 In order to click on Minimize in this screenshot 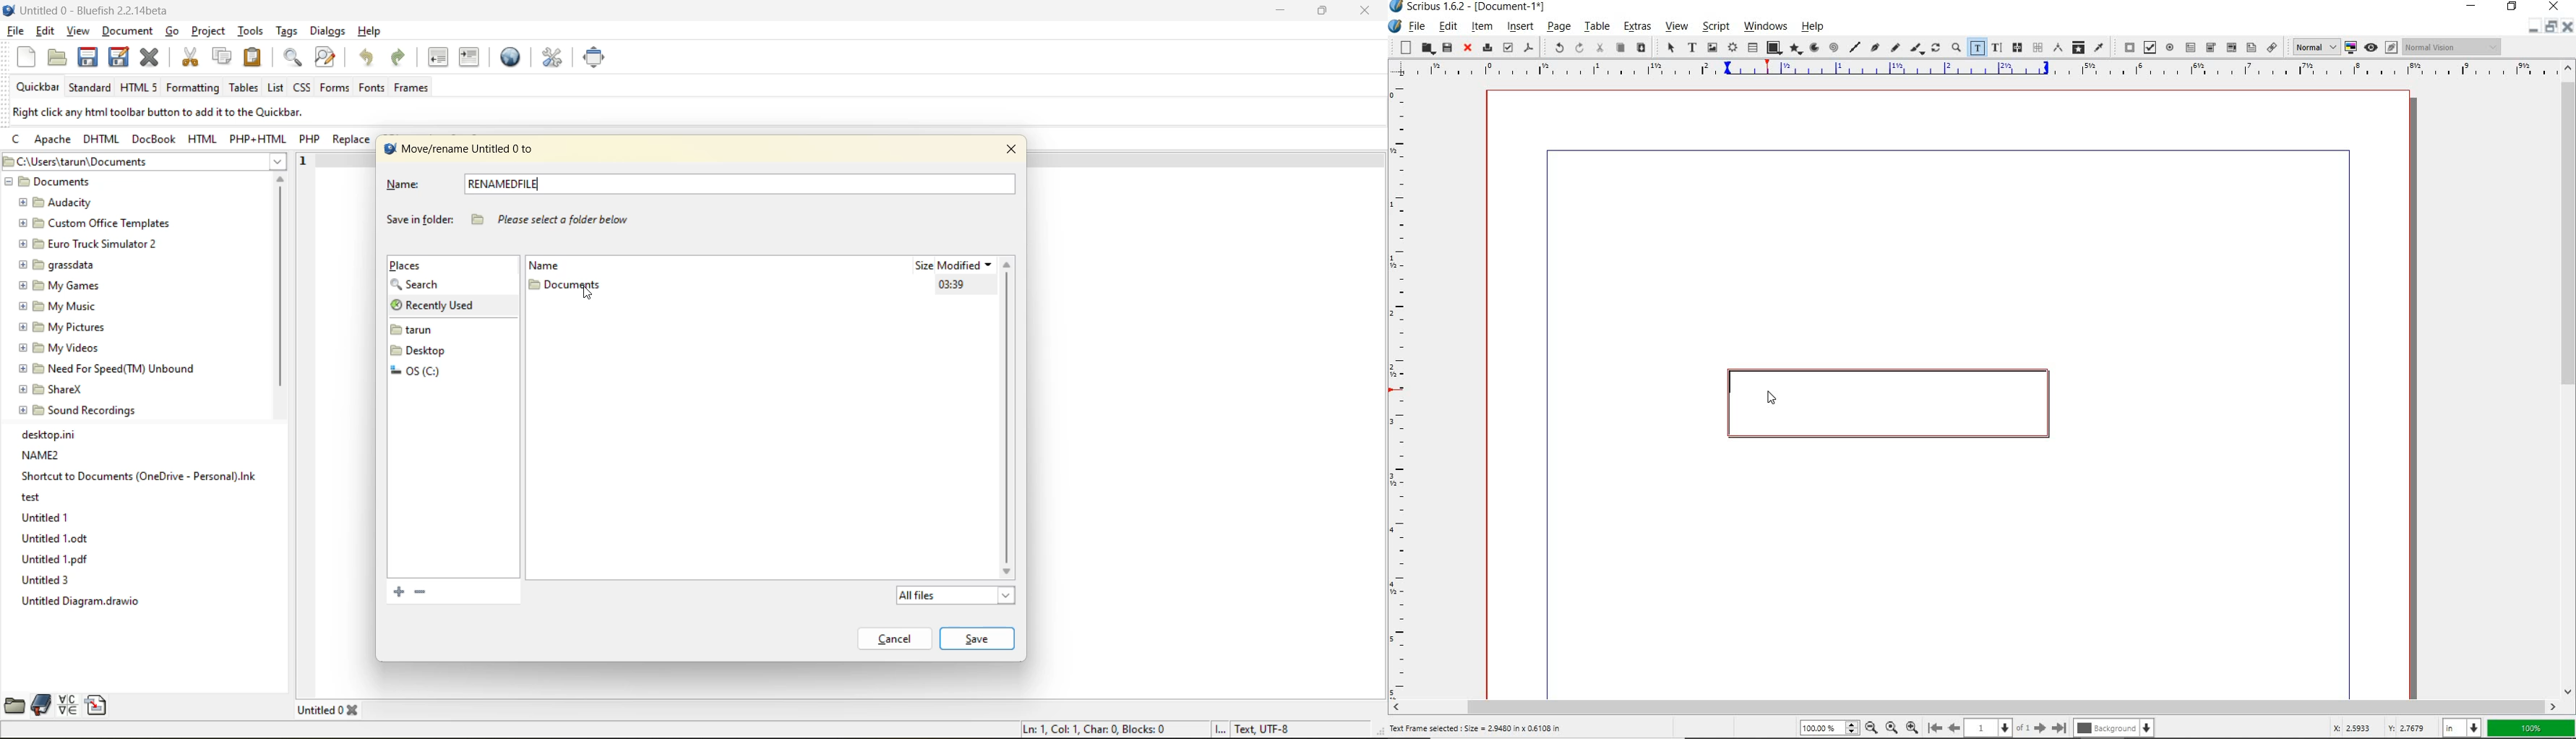, I will do `click(2550, 28)`.